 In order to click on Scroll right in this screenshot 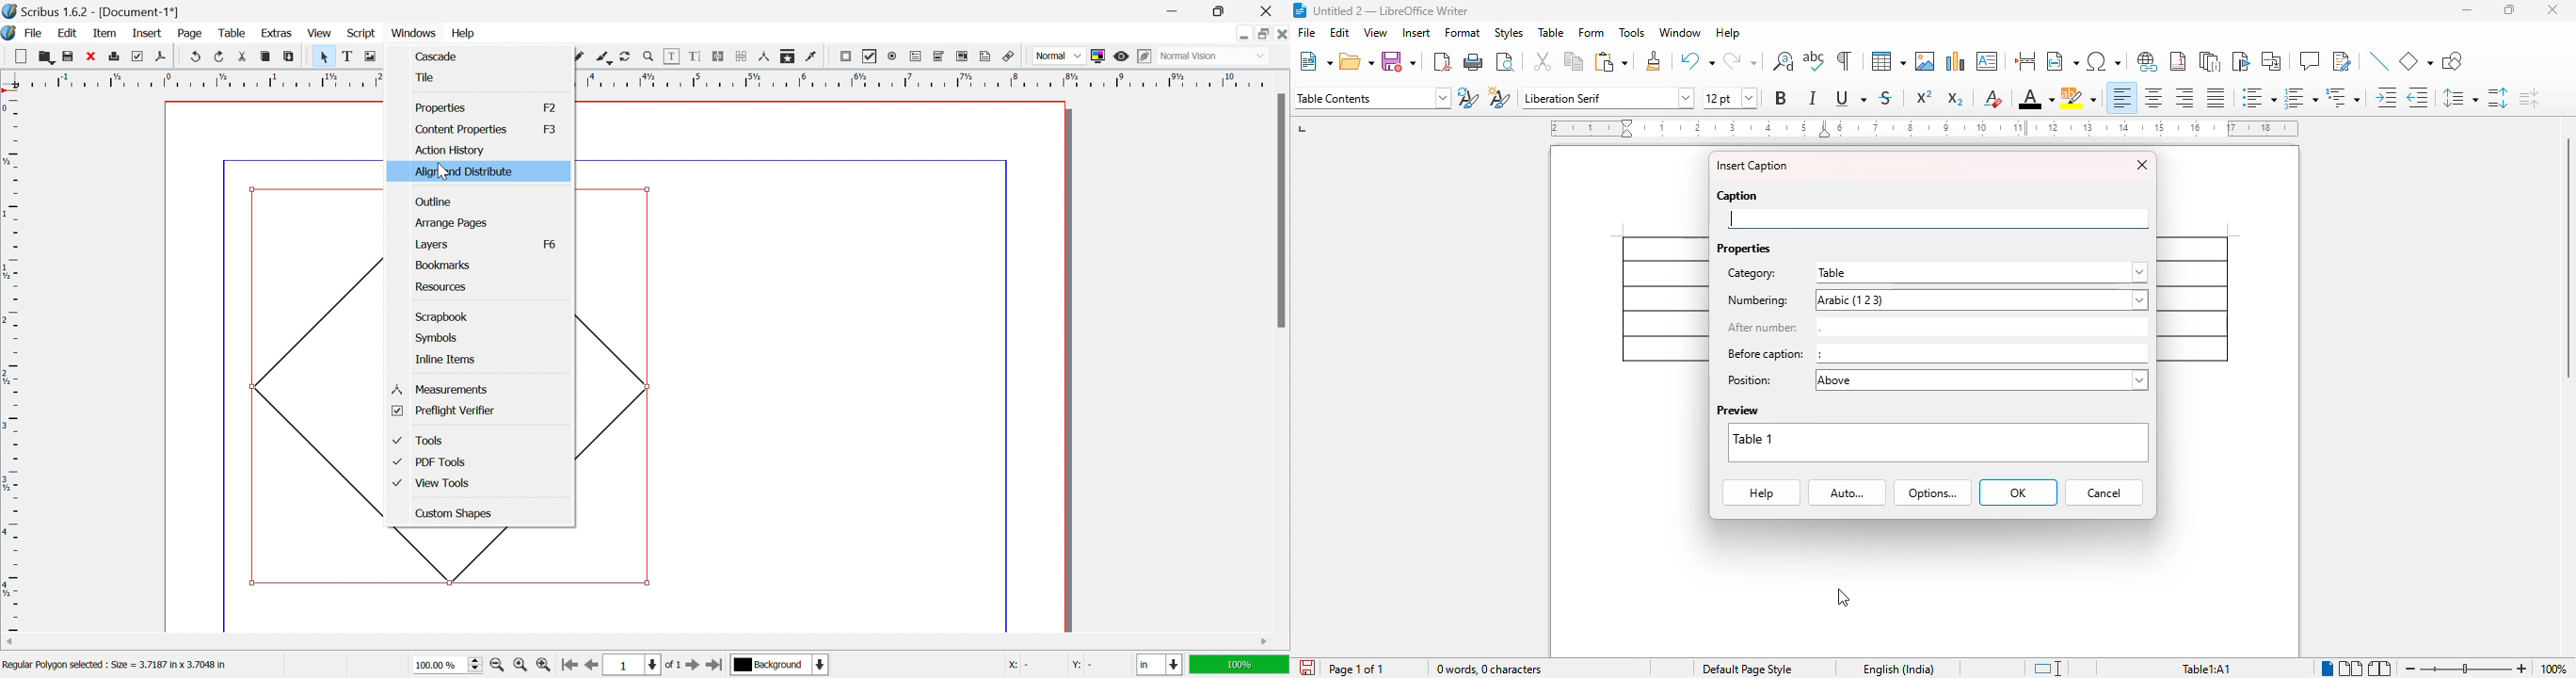, I will do `click(1266, 642)`.